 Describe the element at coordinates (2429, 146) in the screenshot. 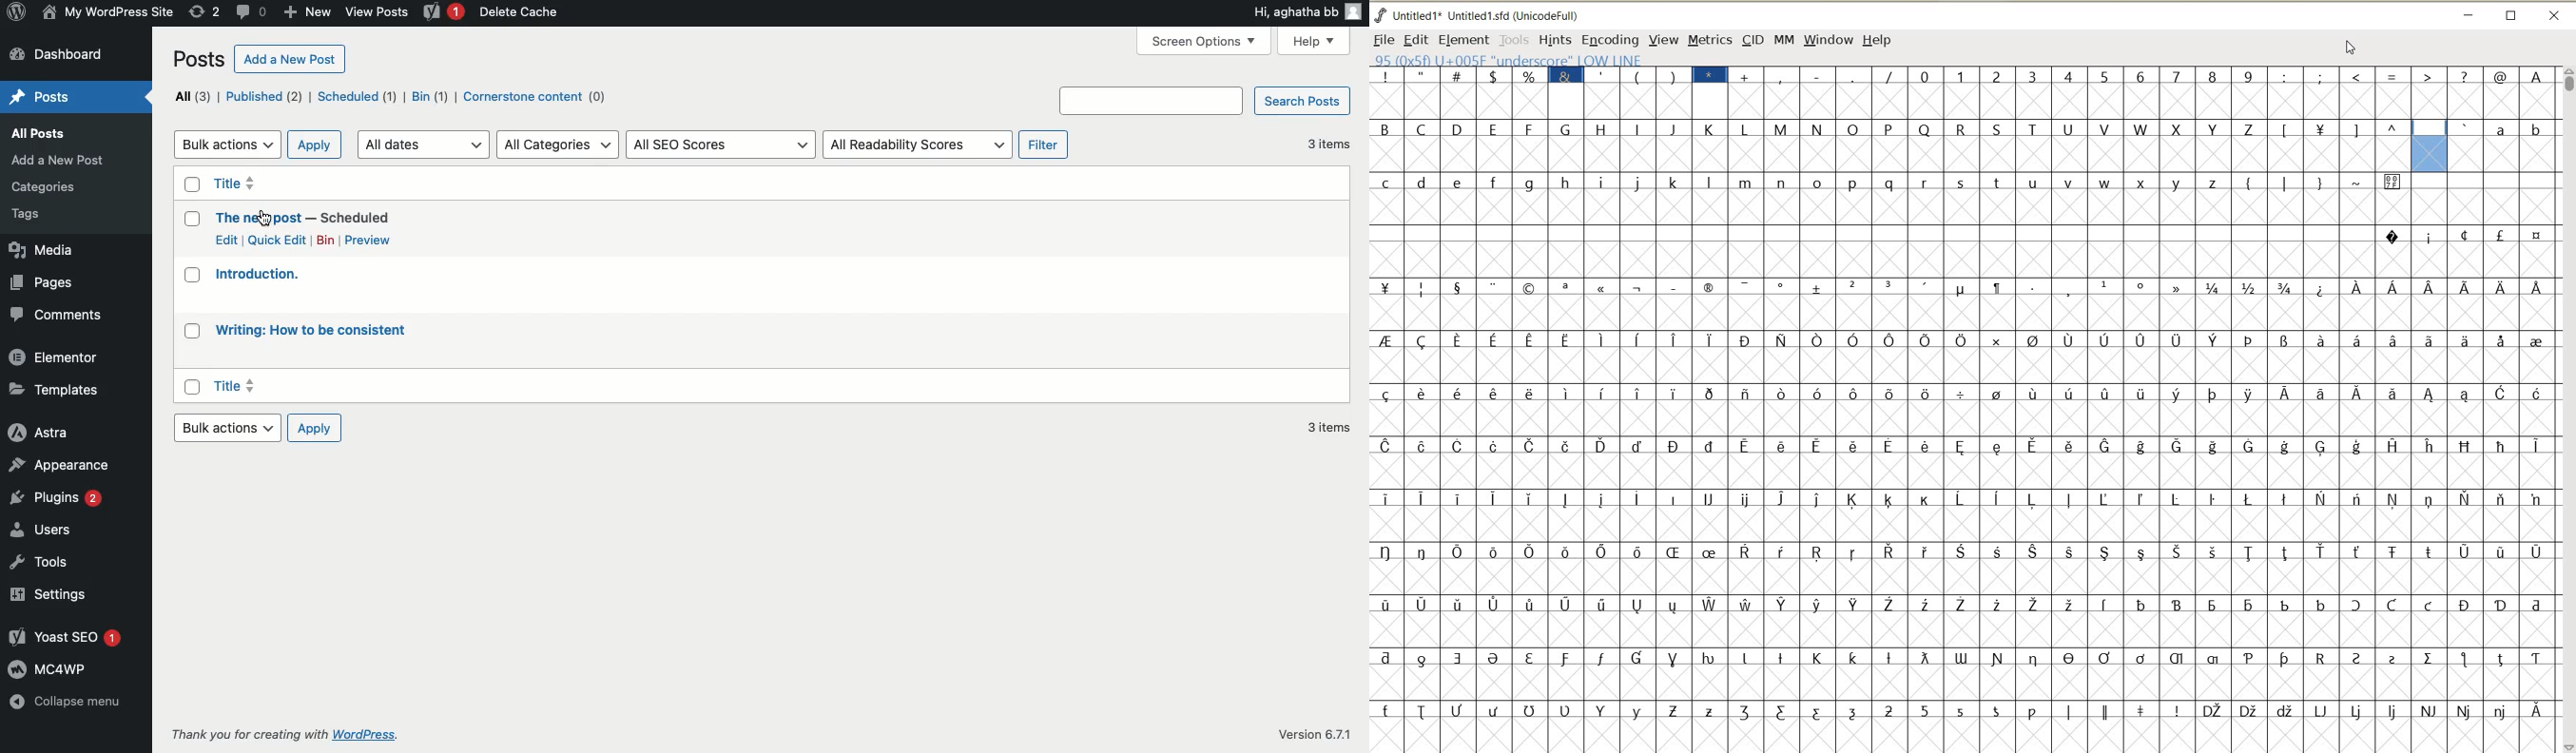

I see `glyph selected` at that location.